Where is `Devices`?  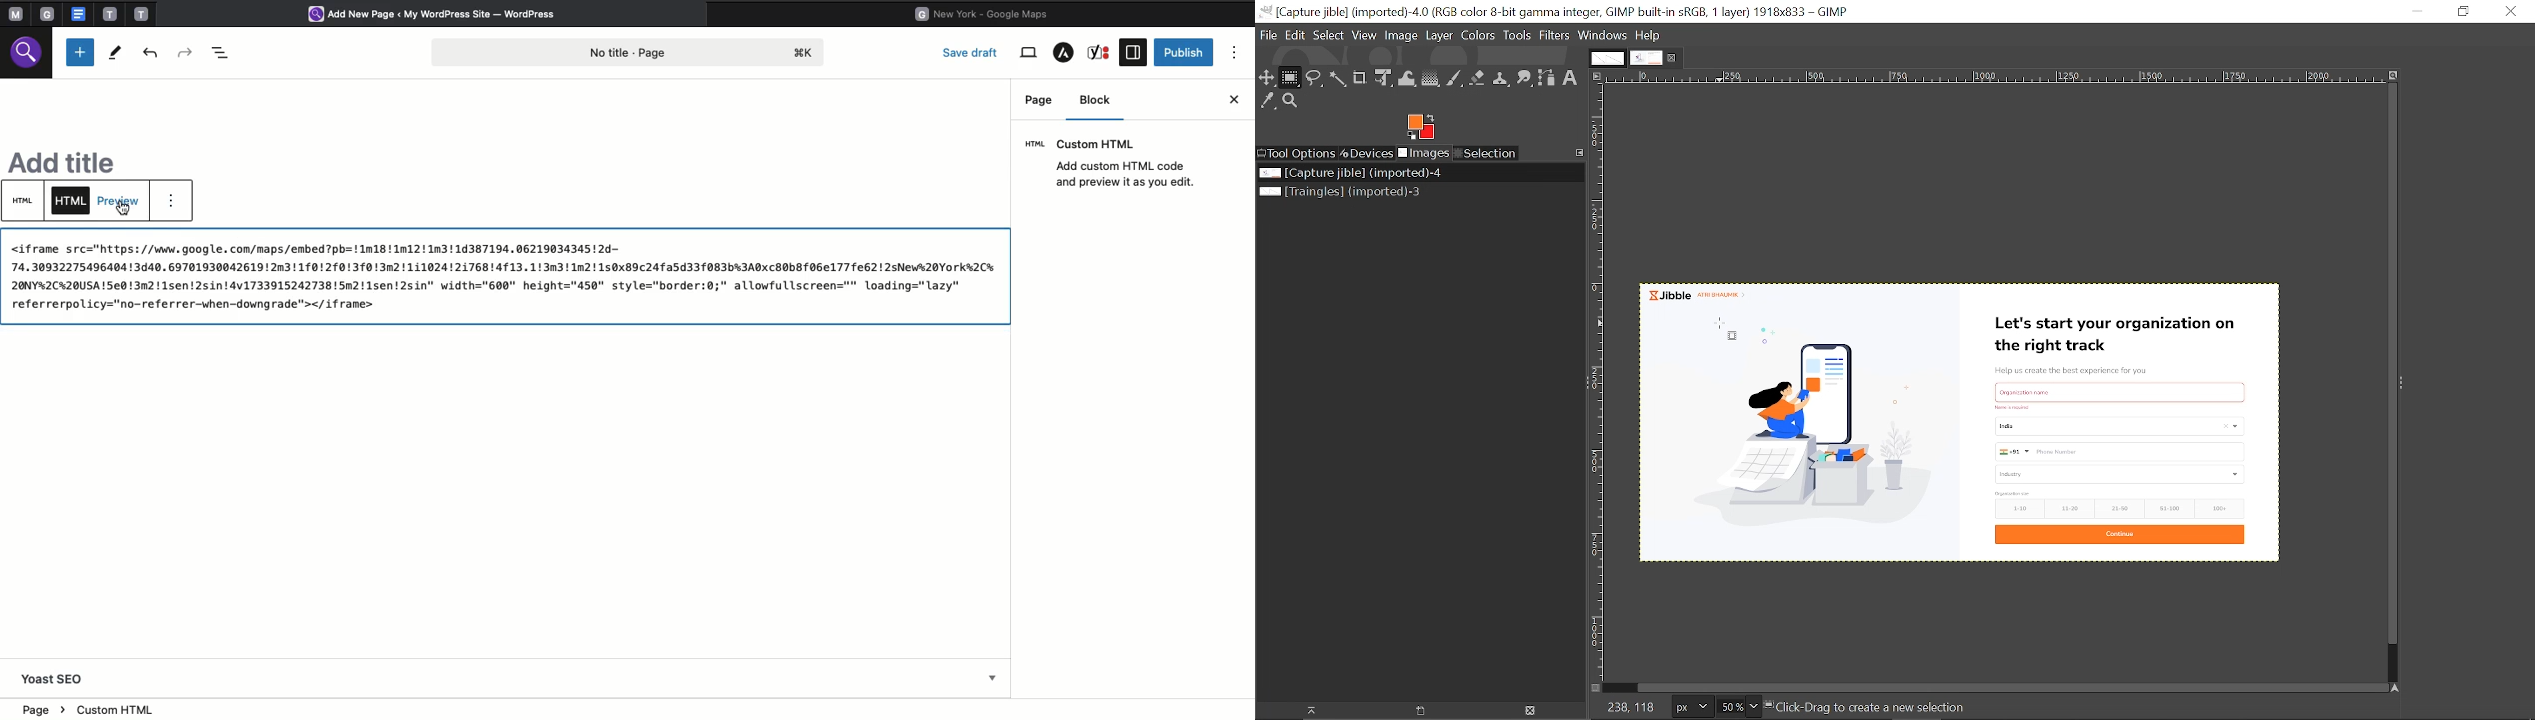 Devices is located at coordinates (1370, 152).